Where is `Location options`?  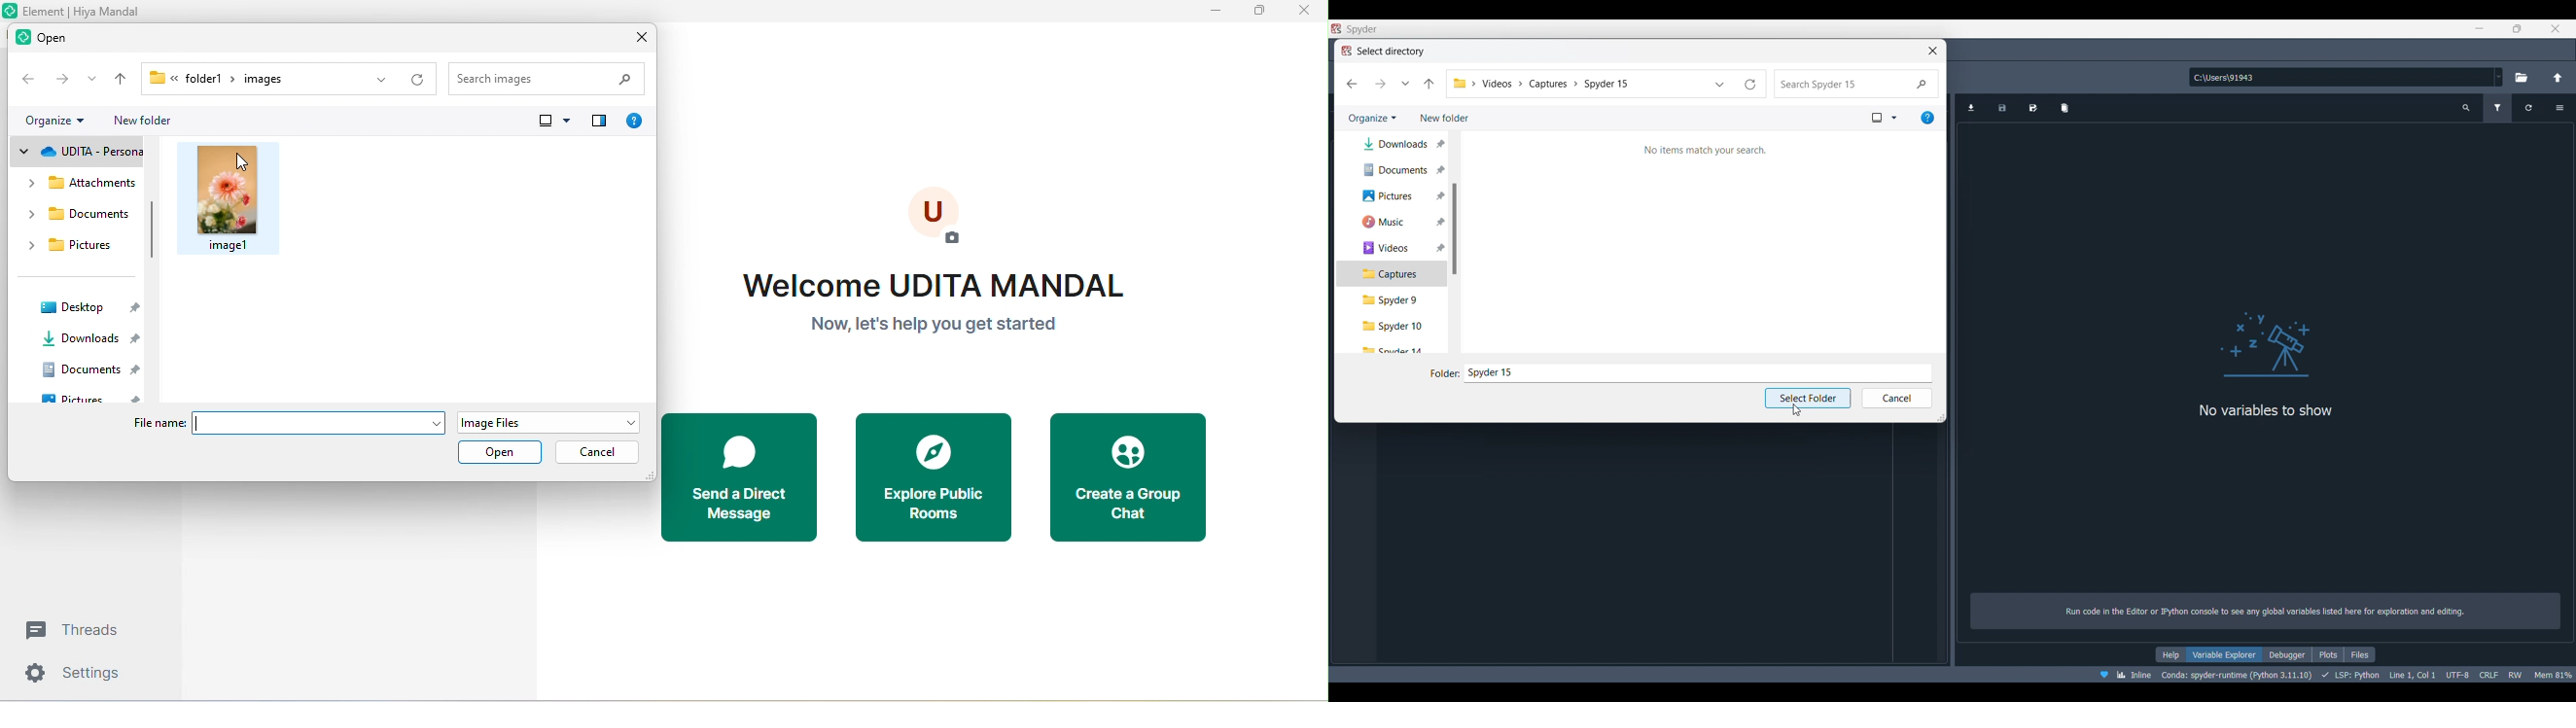
Location options is located at coordinates (1720, 84).